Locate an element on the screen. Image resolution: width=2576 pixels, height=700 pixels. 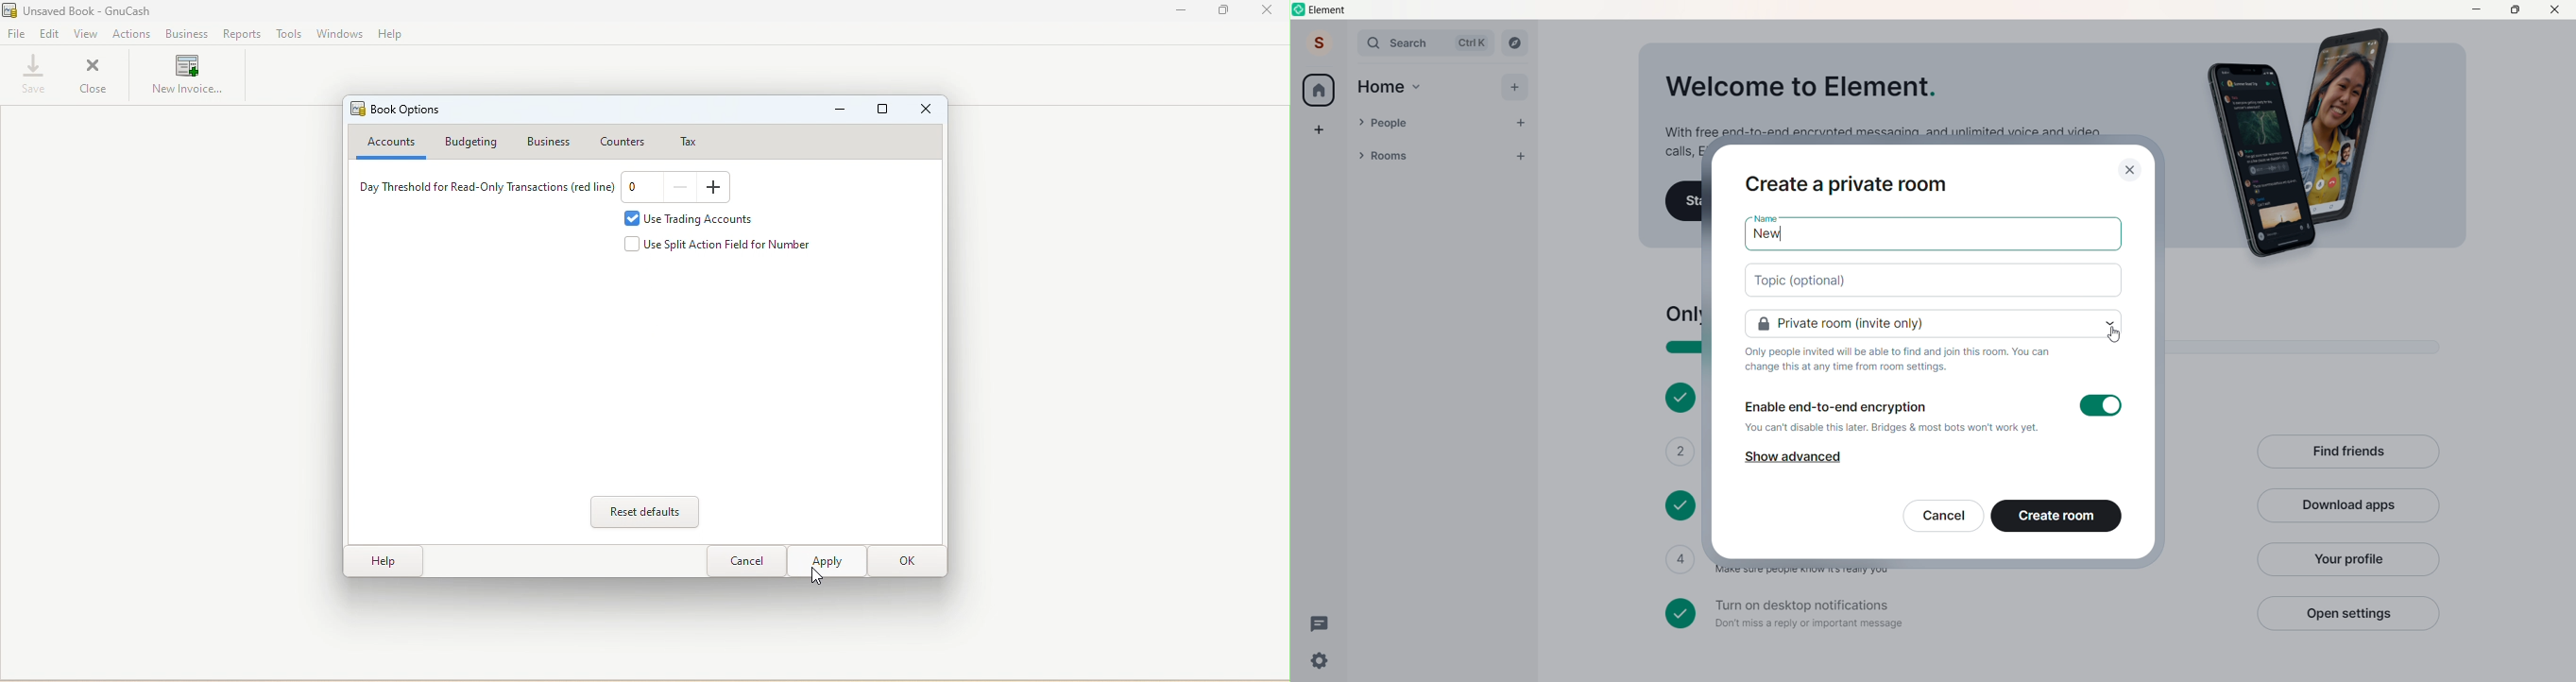
Graphics Image is located at coordinates (2306, 144).